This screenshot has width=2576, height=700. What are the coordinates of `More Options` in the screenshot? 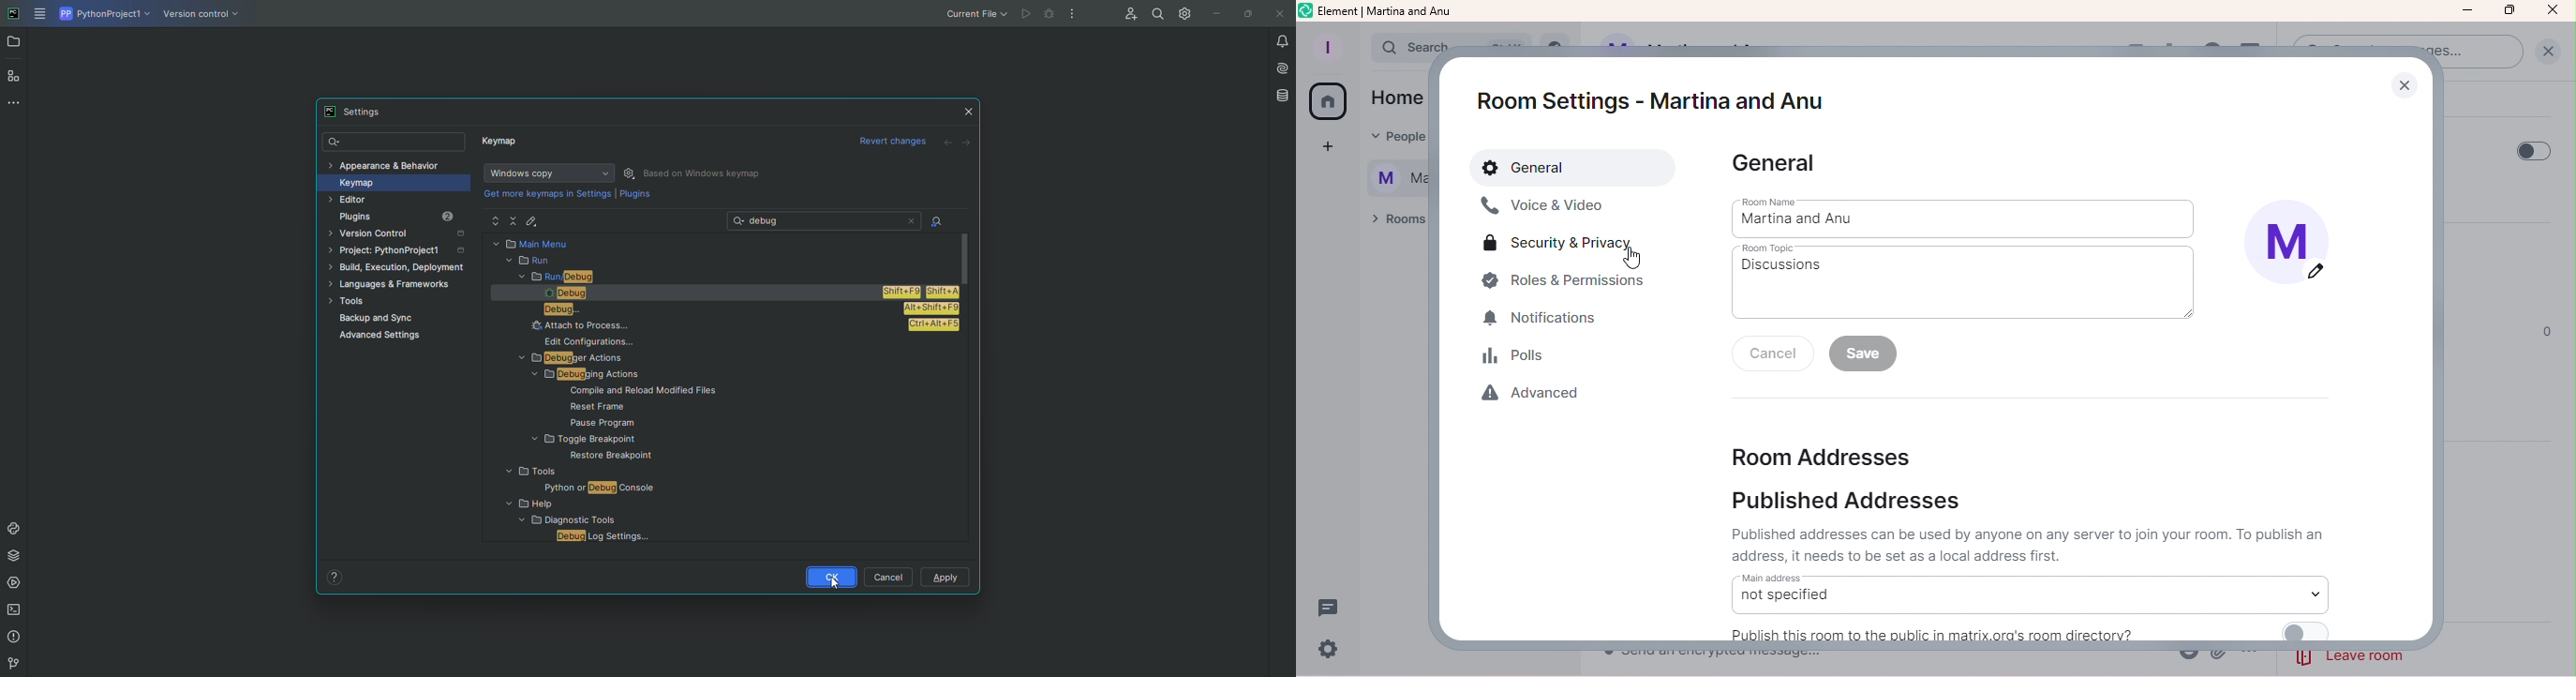 It's located at (1076, 17).